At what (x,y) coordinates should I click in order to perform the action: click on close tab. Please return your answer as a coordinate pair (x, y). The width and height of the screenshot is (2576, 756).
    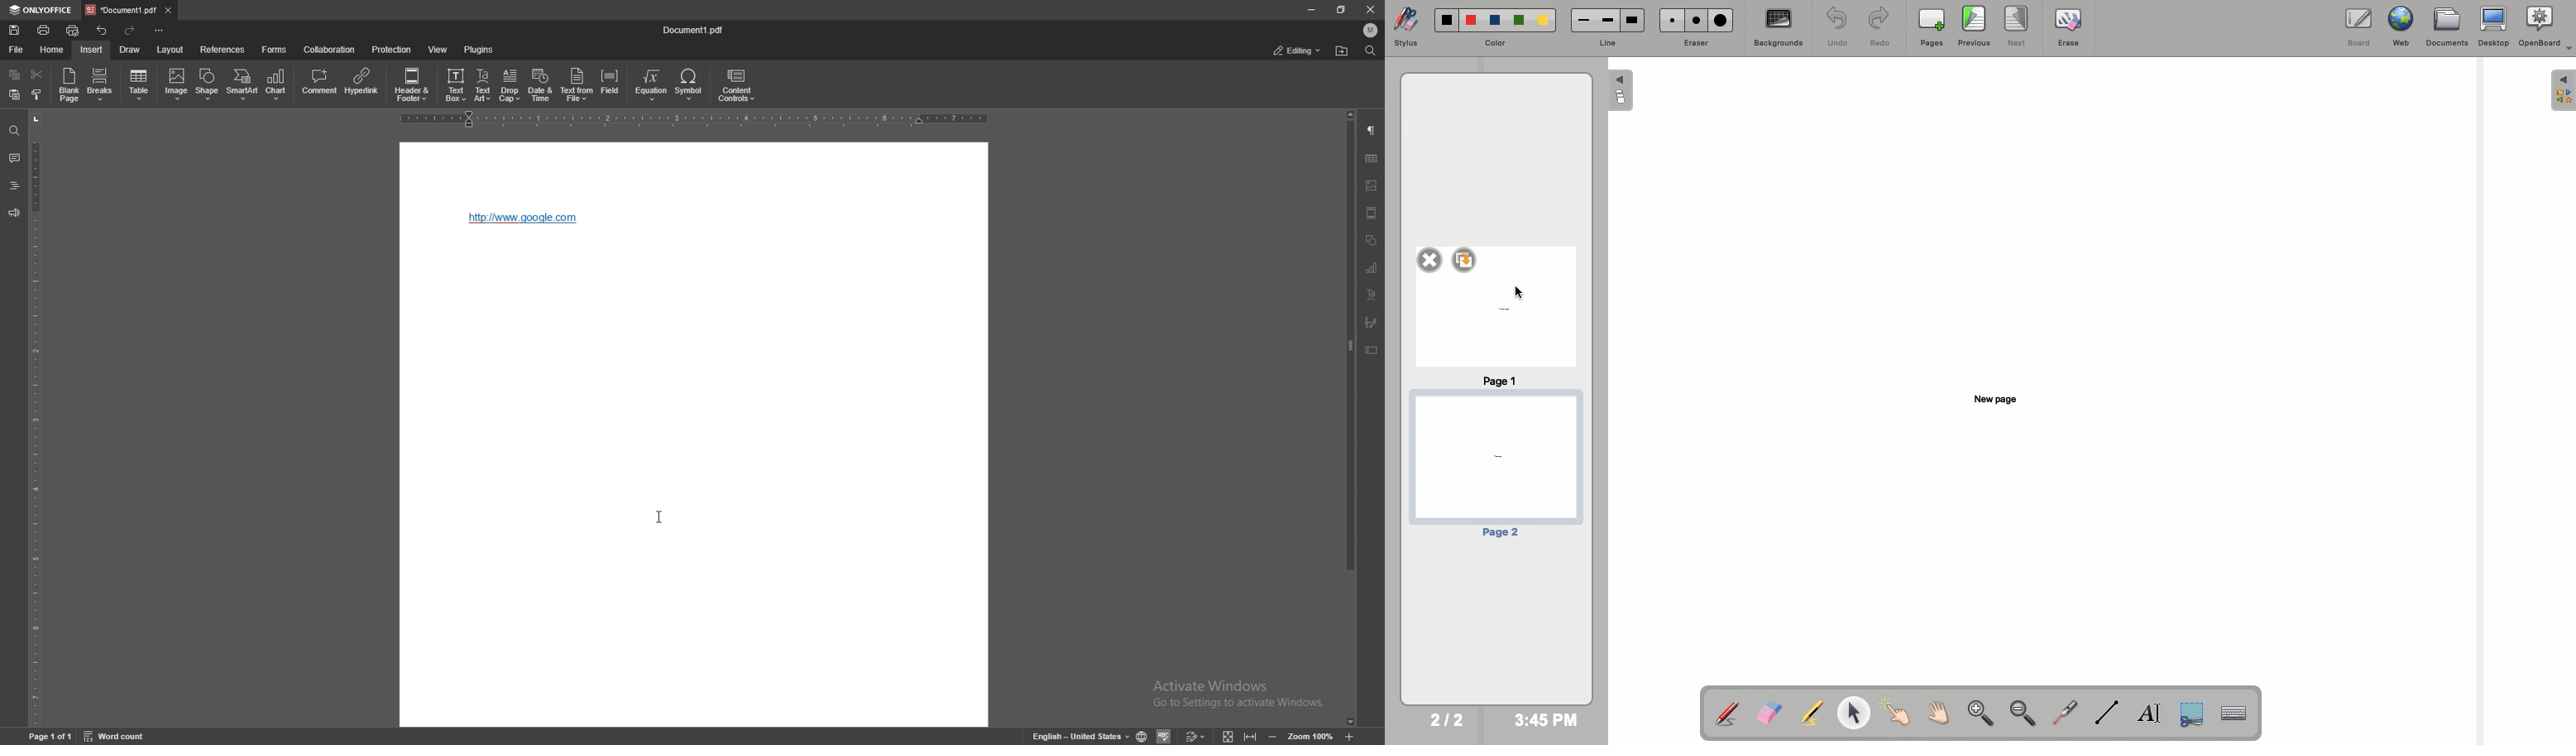
    Looking at the image, I should click on (168, 11).